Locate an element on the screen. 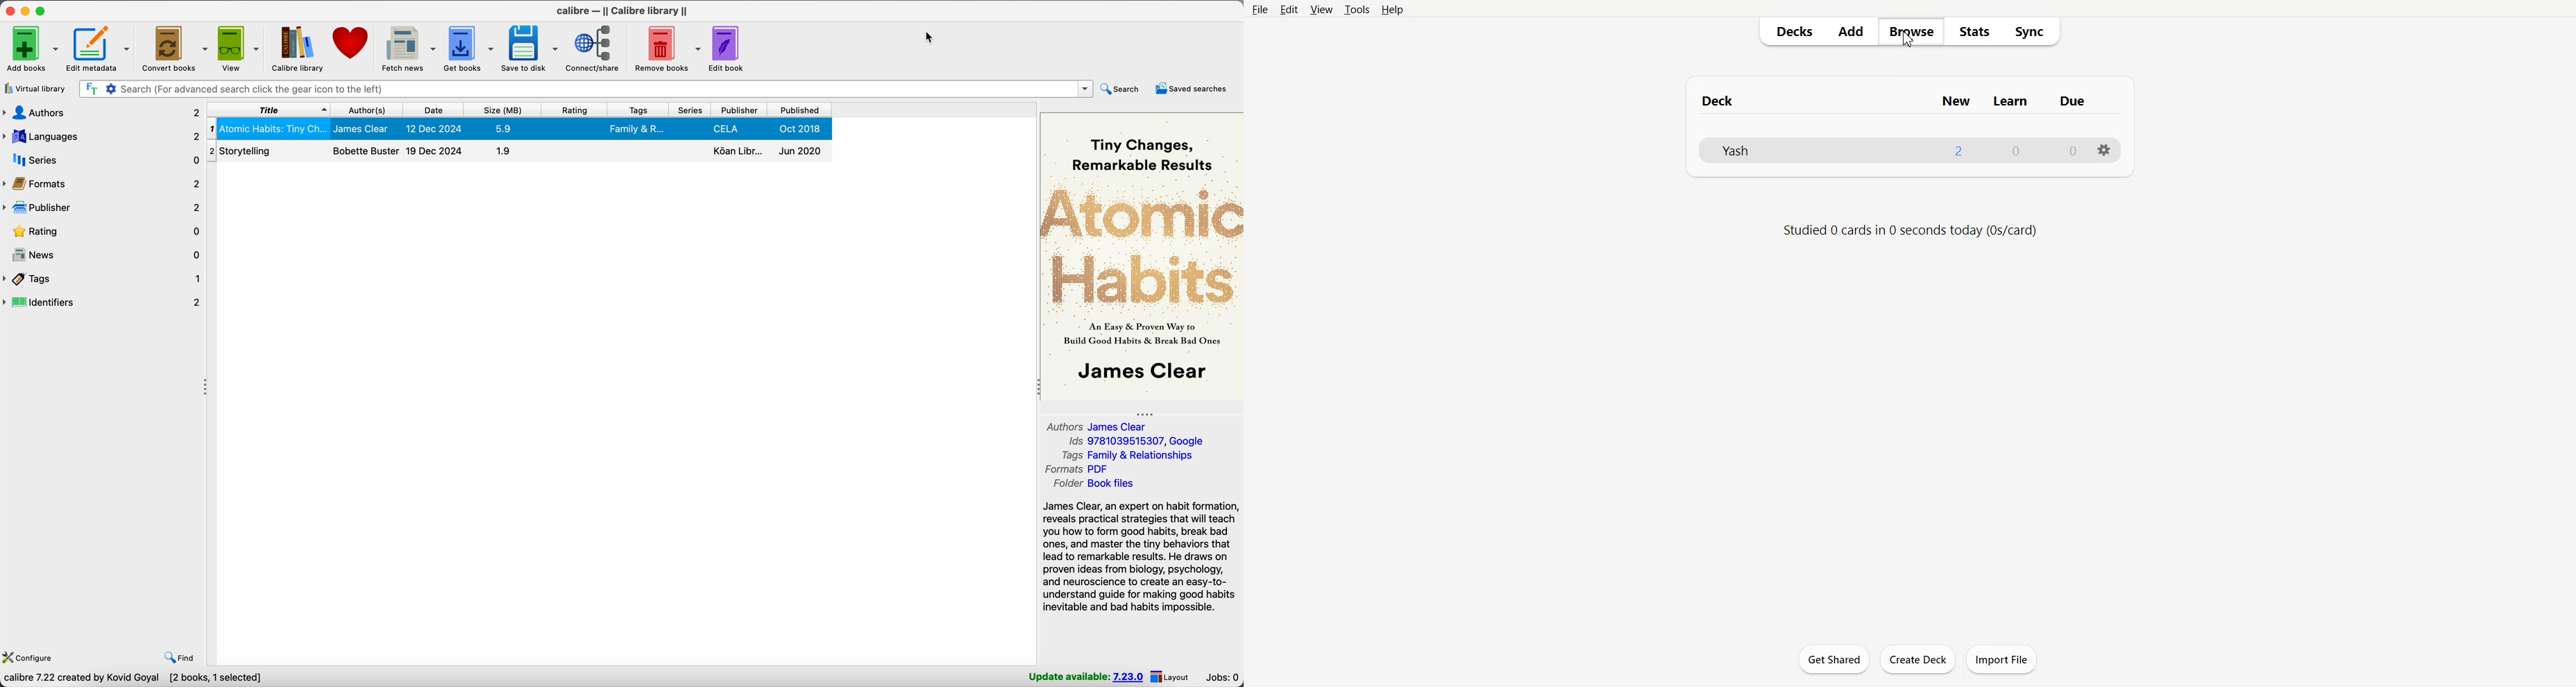  publisher is located at coordinates (103, 207).